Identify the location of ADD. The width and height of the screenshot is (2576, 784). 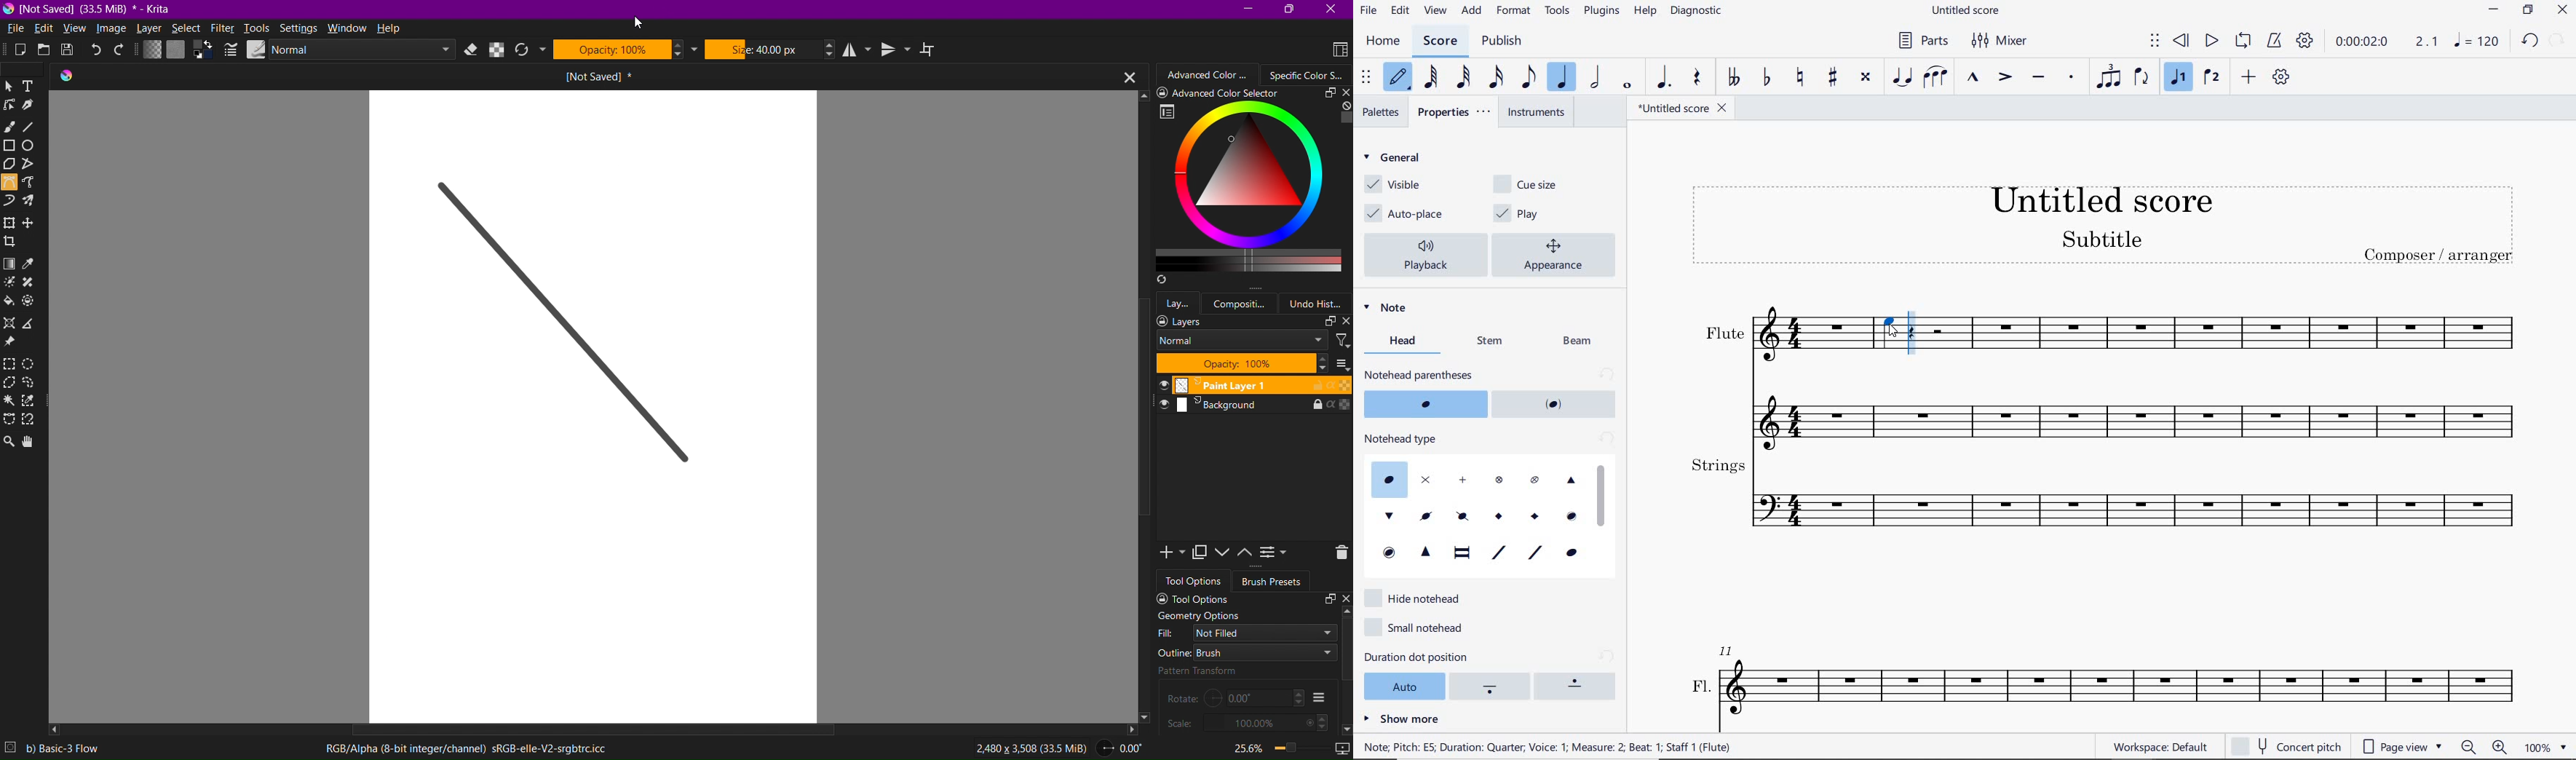
(2251, 76).